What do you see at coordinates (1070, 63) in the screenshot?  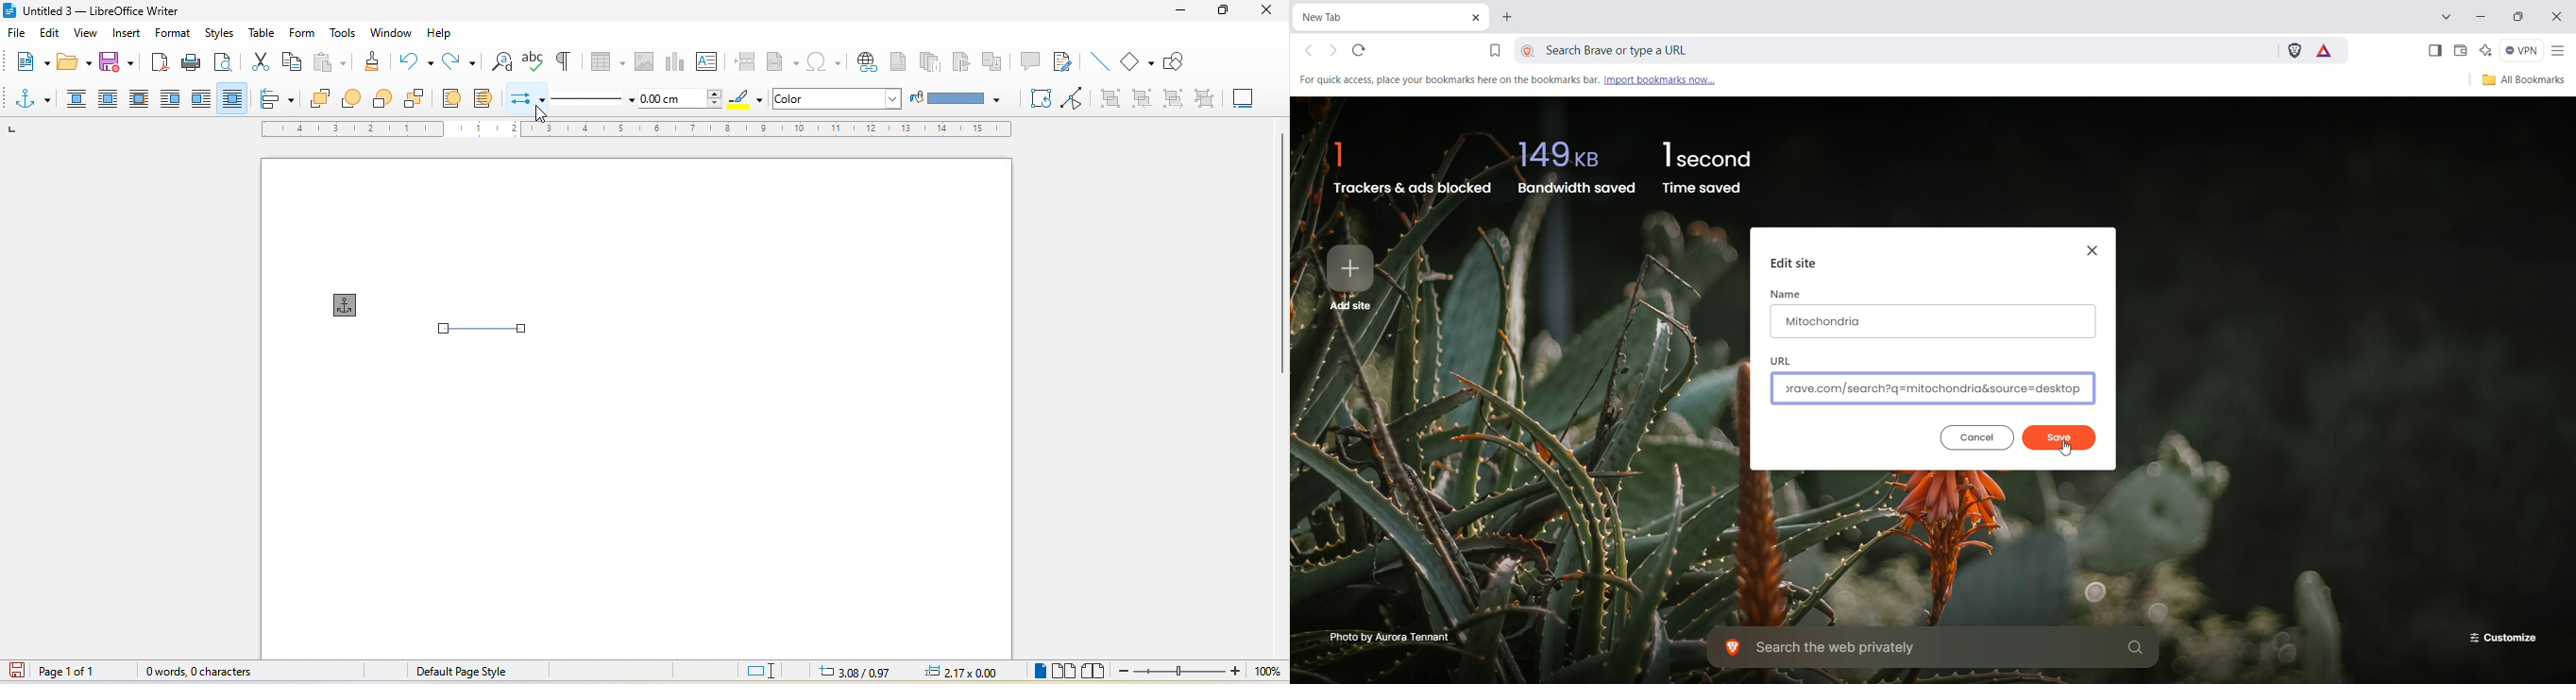 I see `show track changes function` at bounding box center [1070, 63].